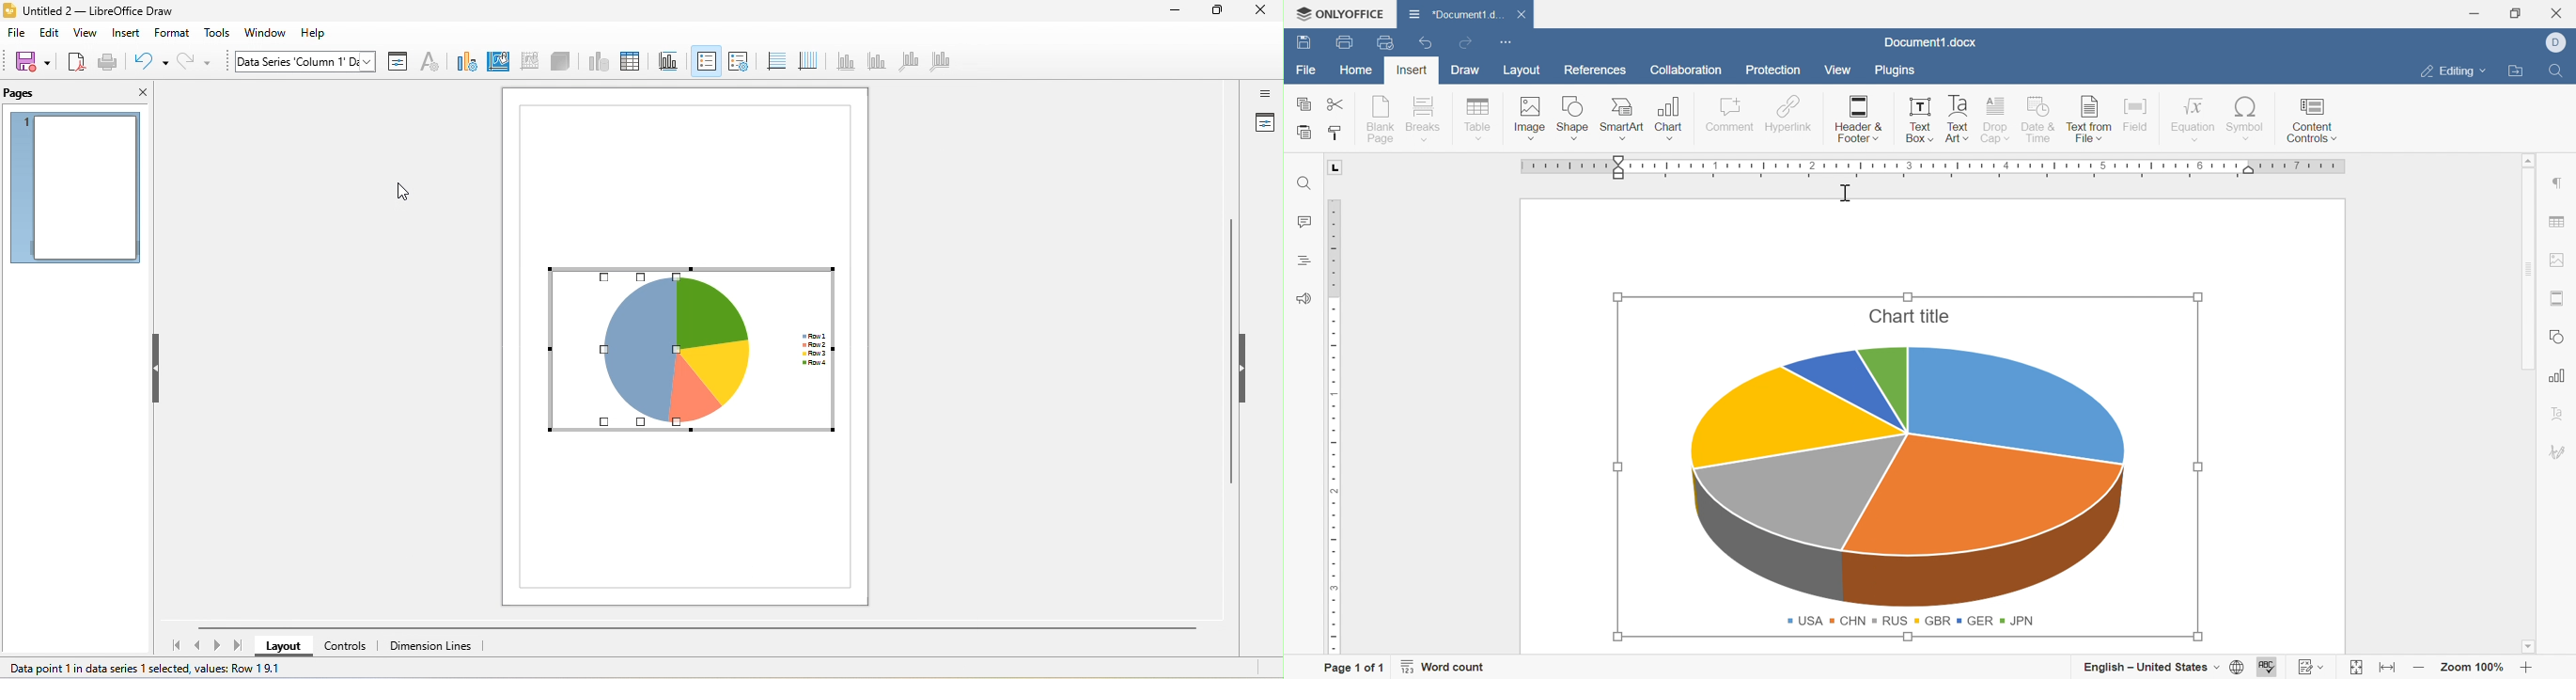 The height and width of the screenshot is (700, 2576). What do you see at coordinates (665, 61) in the screenshot?
I see `titles` at bounding box center [665, 61].